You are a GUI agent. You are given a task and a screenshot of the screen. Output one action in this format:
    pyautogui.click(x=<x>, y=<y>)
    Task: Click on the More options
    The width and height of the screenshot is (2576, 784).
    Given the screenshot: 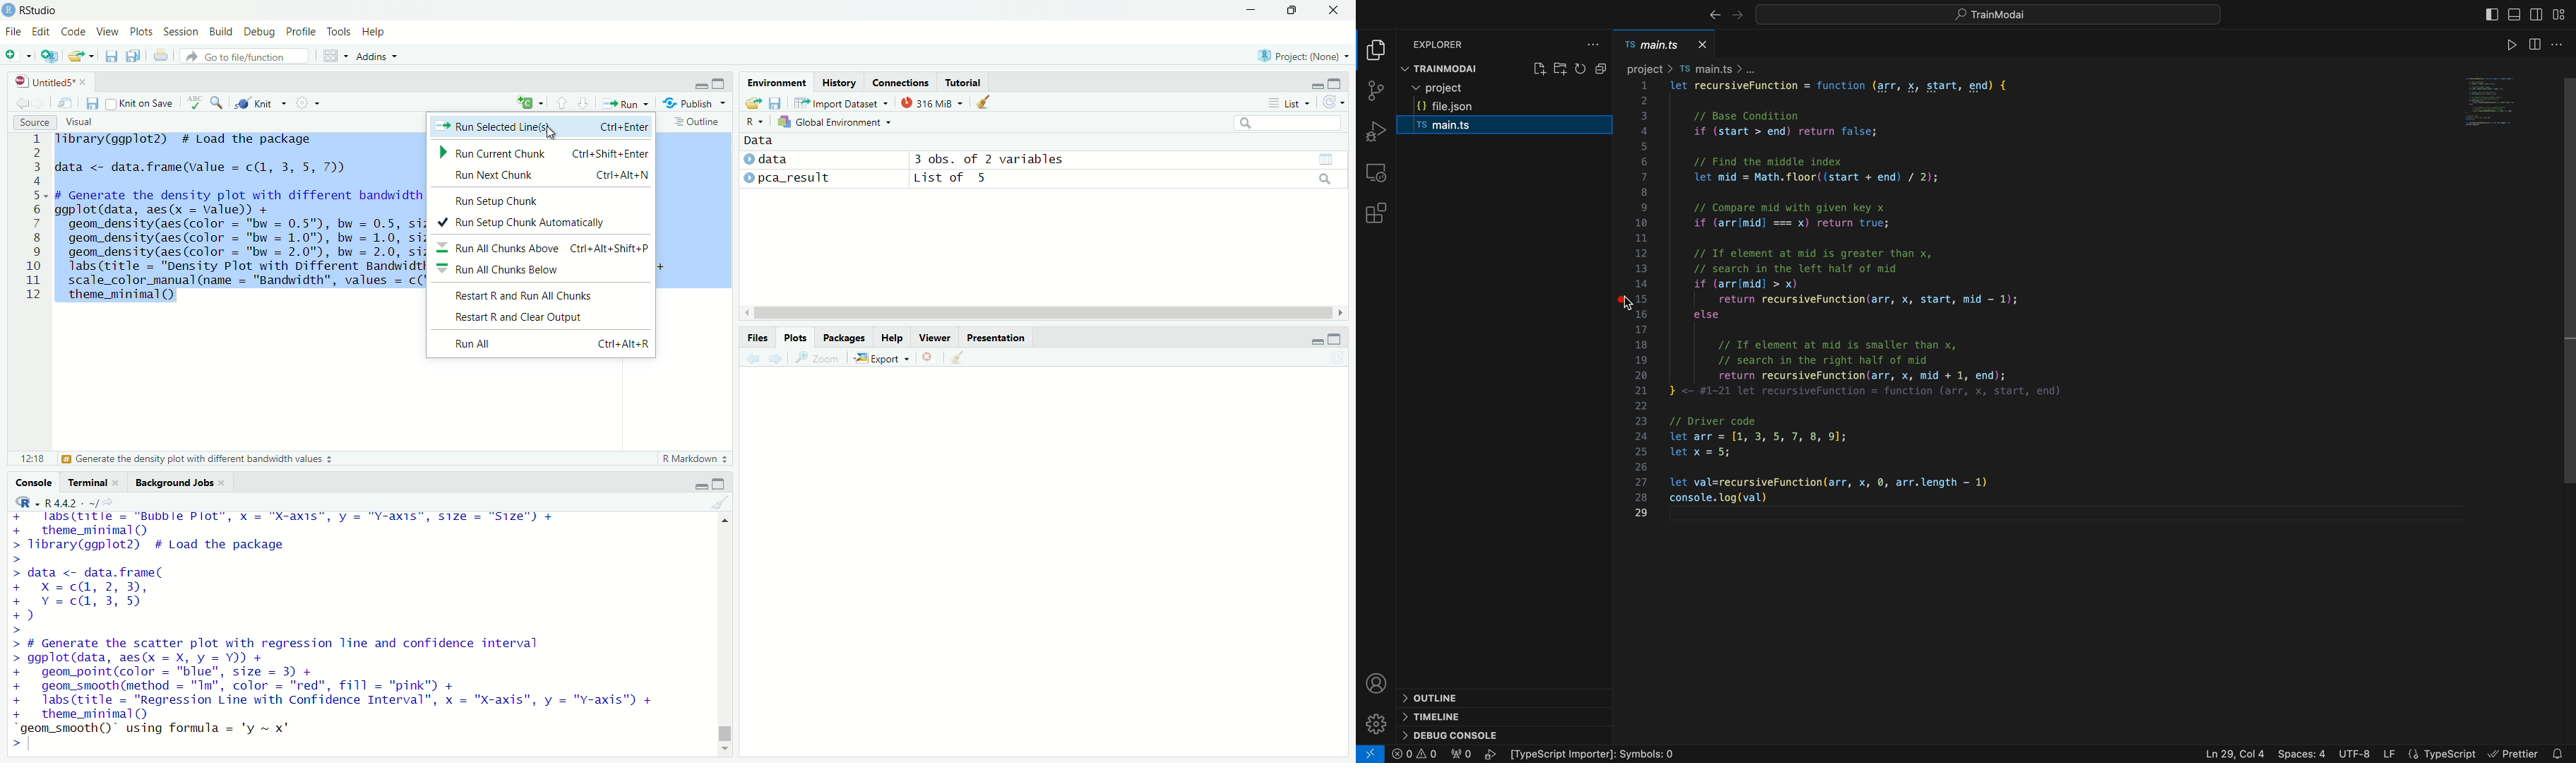 What is the action you would take?
    pyautogui.click(x=307, y=102)
    